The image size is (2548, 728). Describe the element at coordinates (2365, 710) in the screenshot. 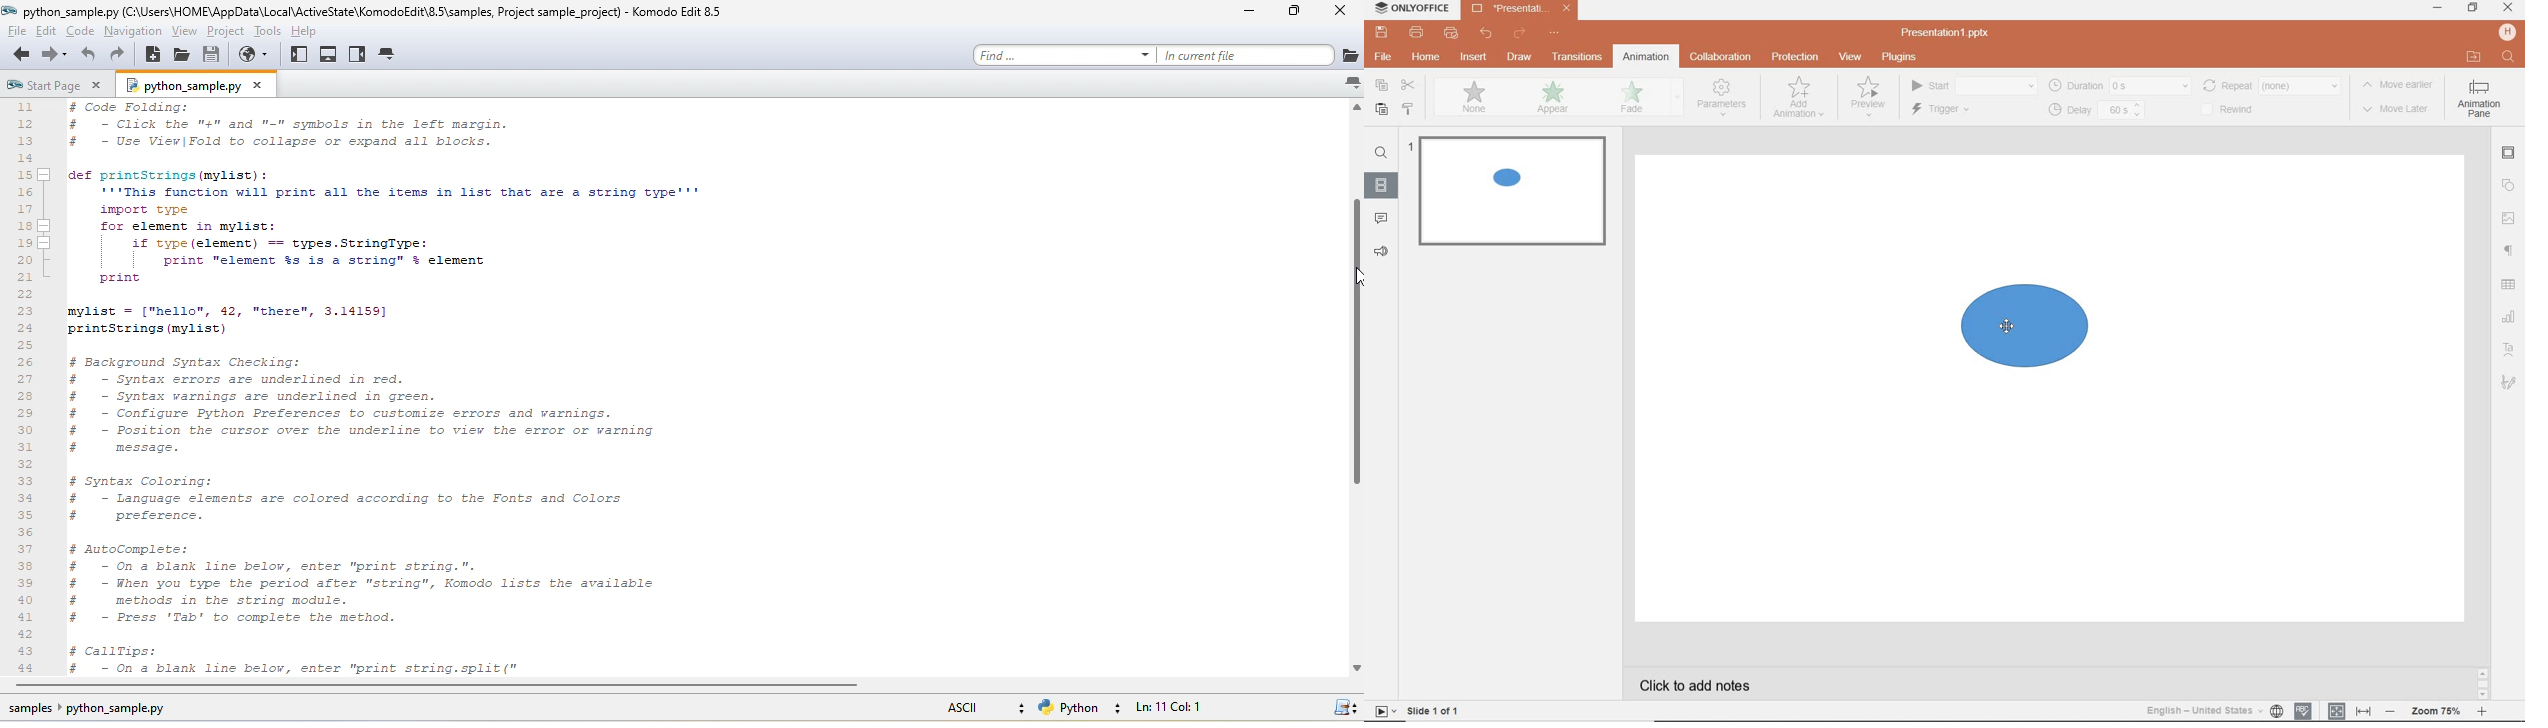

I see `fit to width` at that location.